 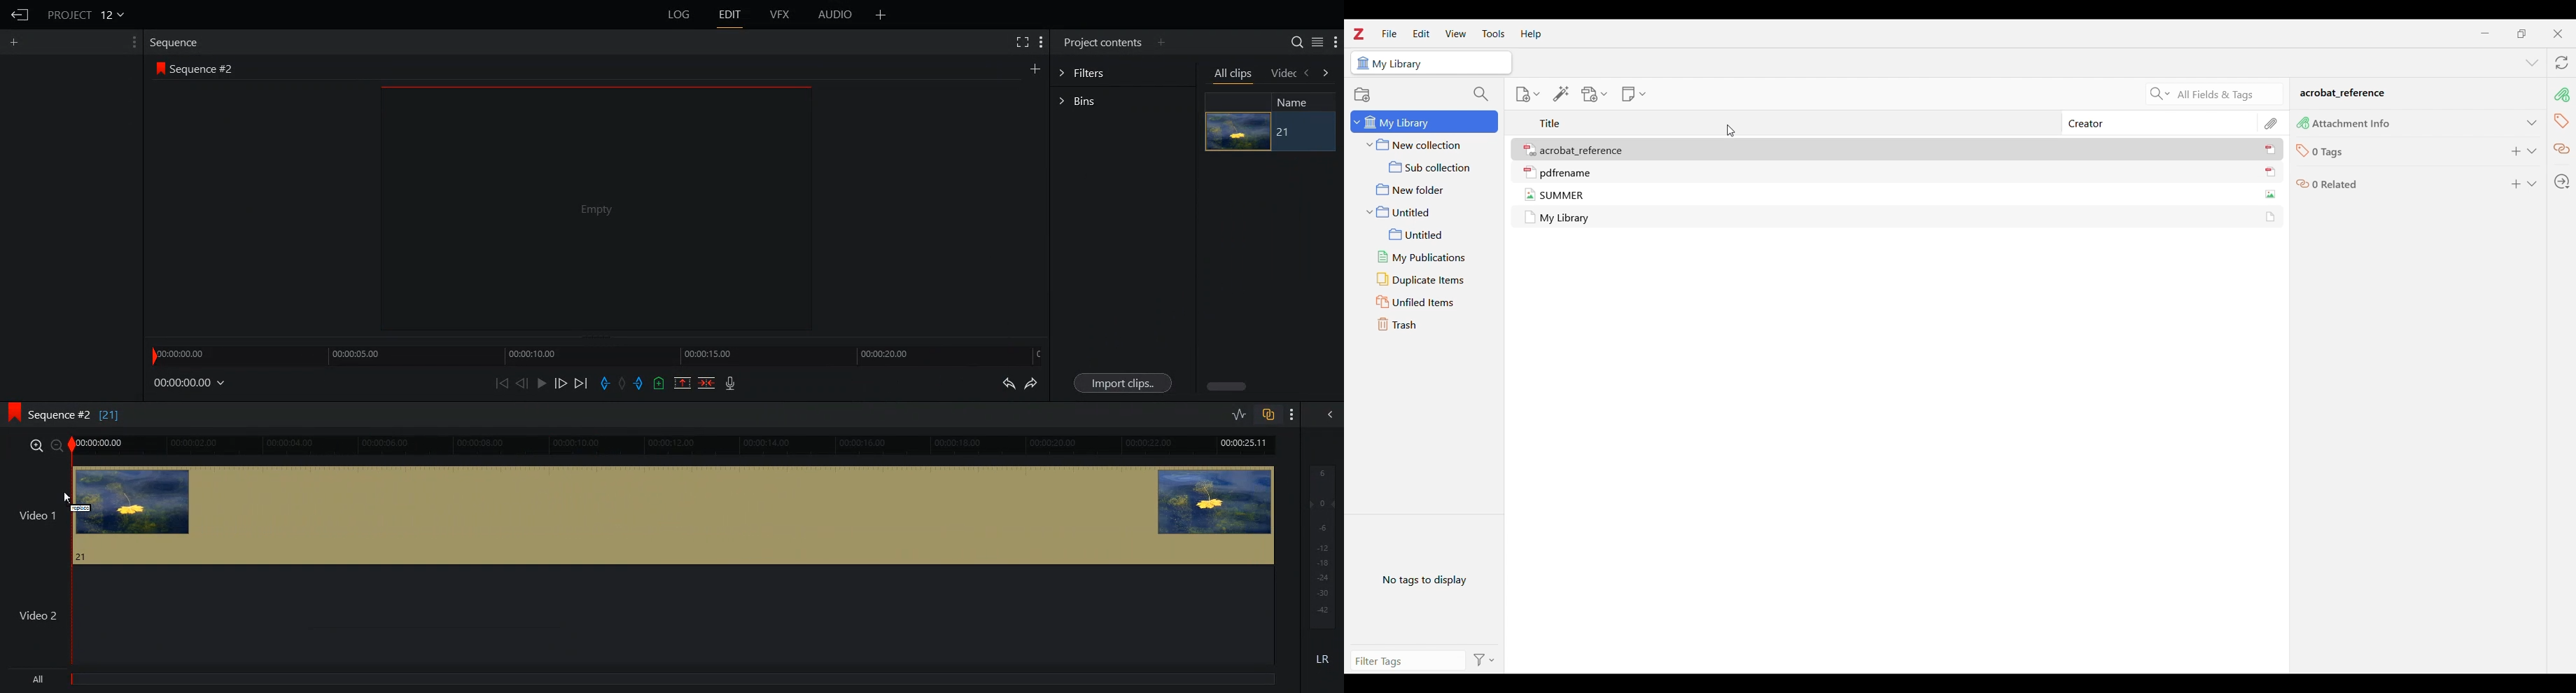 What do you see at coordinates (624, 383) in the screenshot?
I see `Remove all mark` at bounding box center [624, 383].